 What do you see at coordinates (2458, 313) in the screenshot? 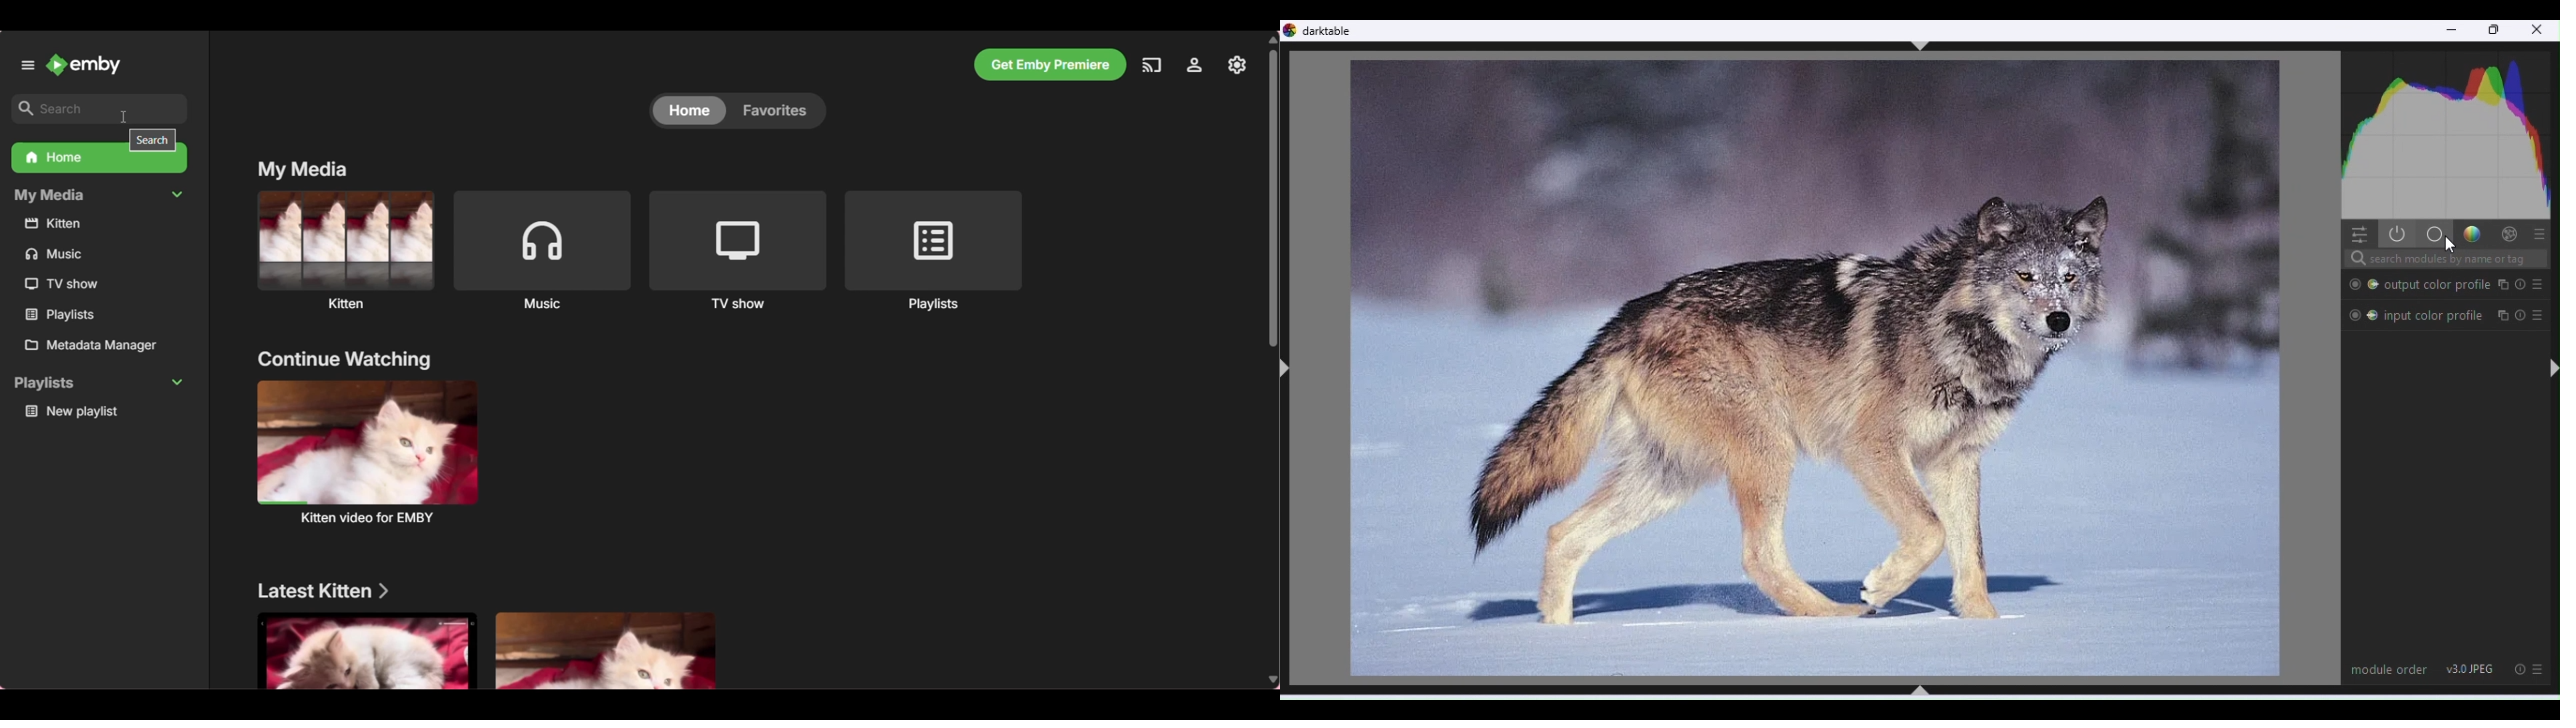
I see `Input color profile` at bounding box center [2458, 313].